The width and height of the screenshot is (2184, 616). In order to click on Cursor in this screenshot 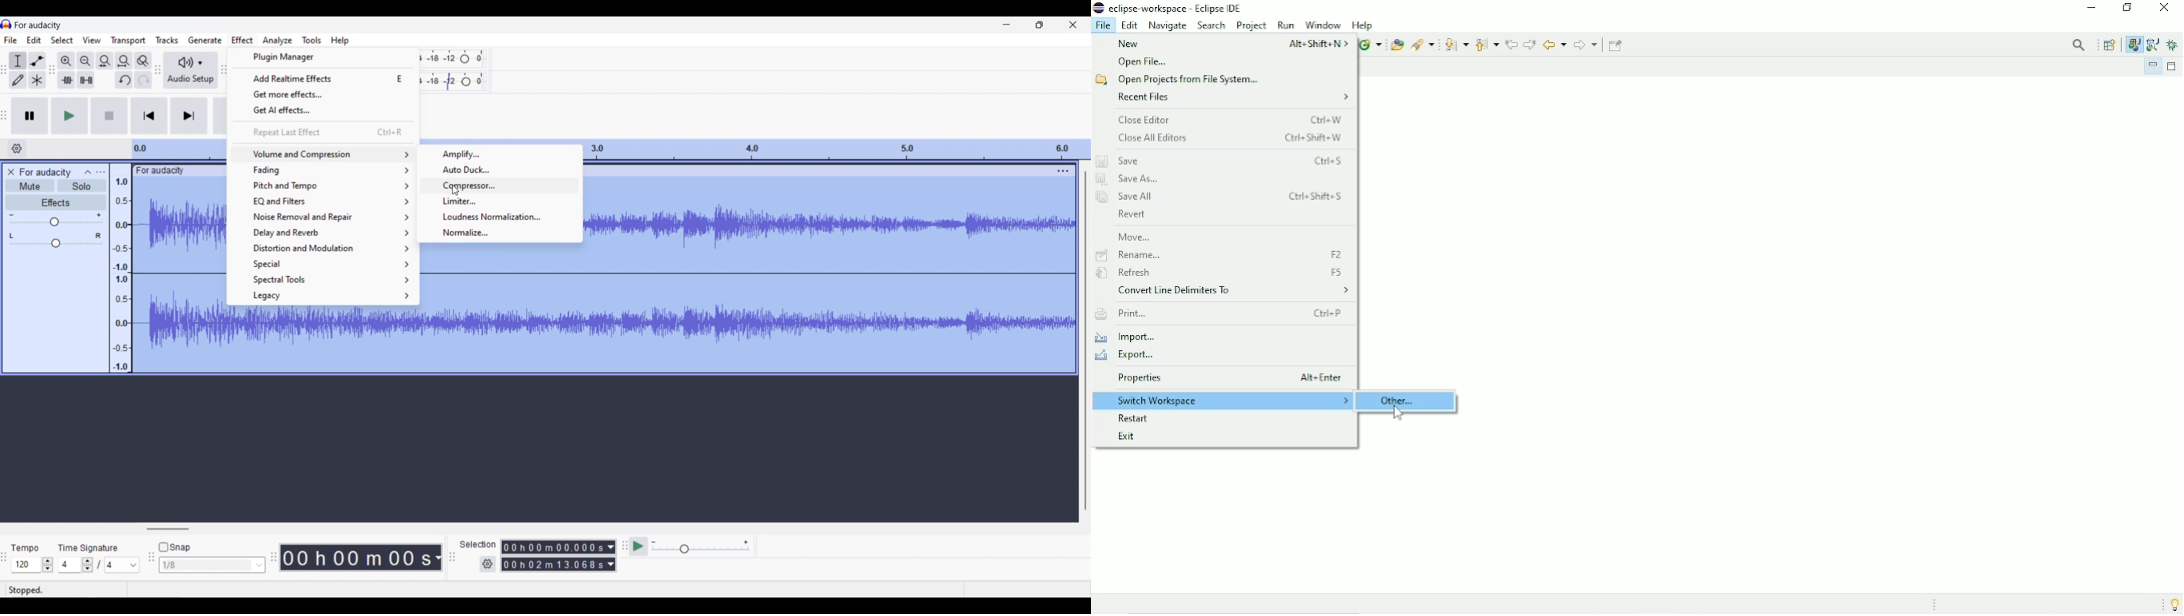, I will do `click(1397, 413)`.